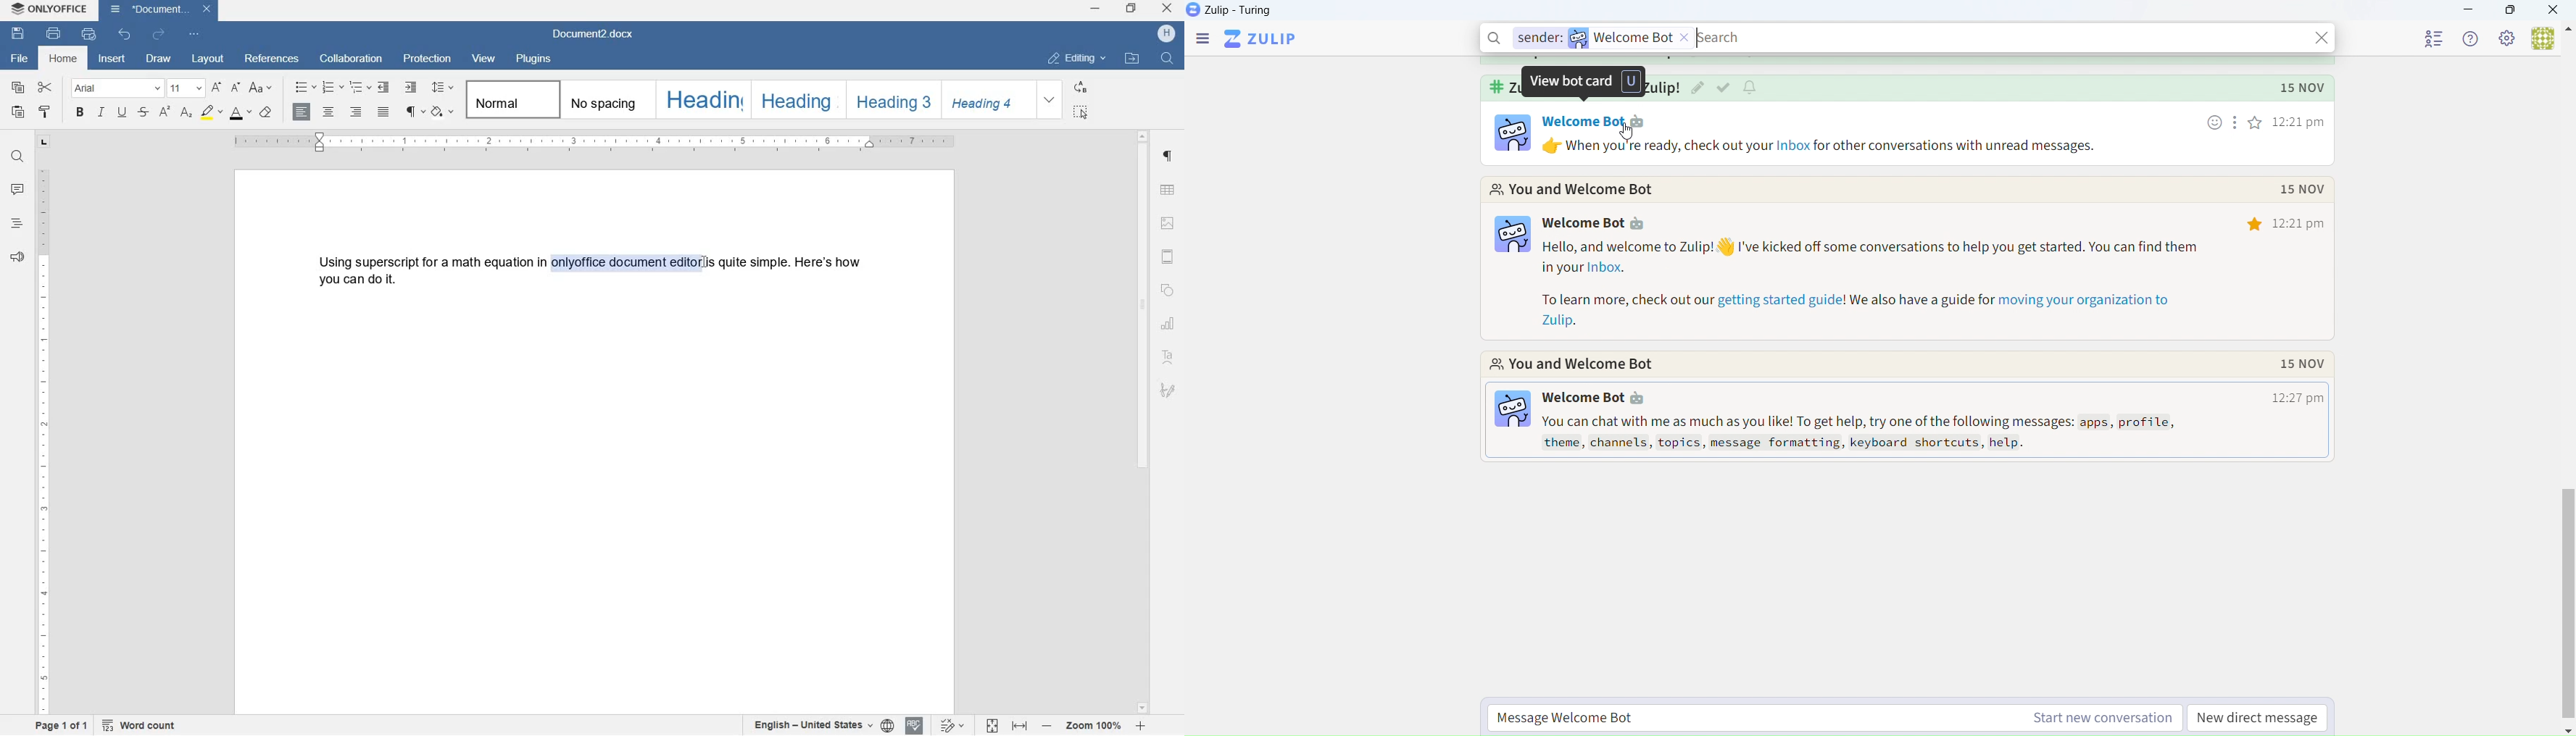 The image size is (2576, 756). Describe the element at coordinates (2298, 190) in the screenshot. I see `15 NOV` at that location.